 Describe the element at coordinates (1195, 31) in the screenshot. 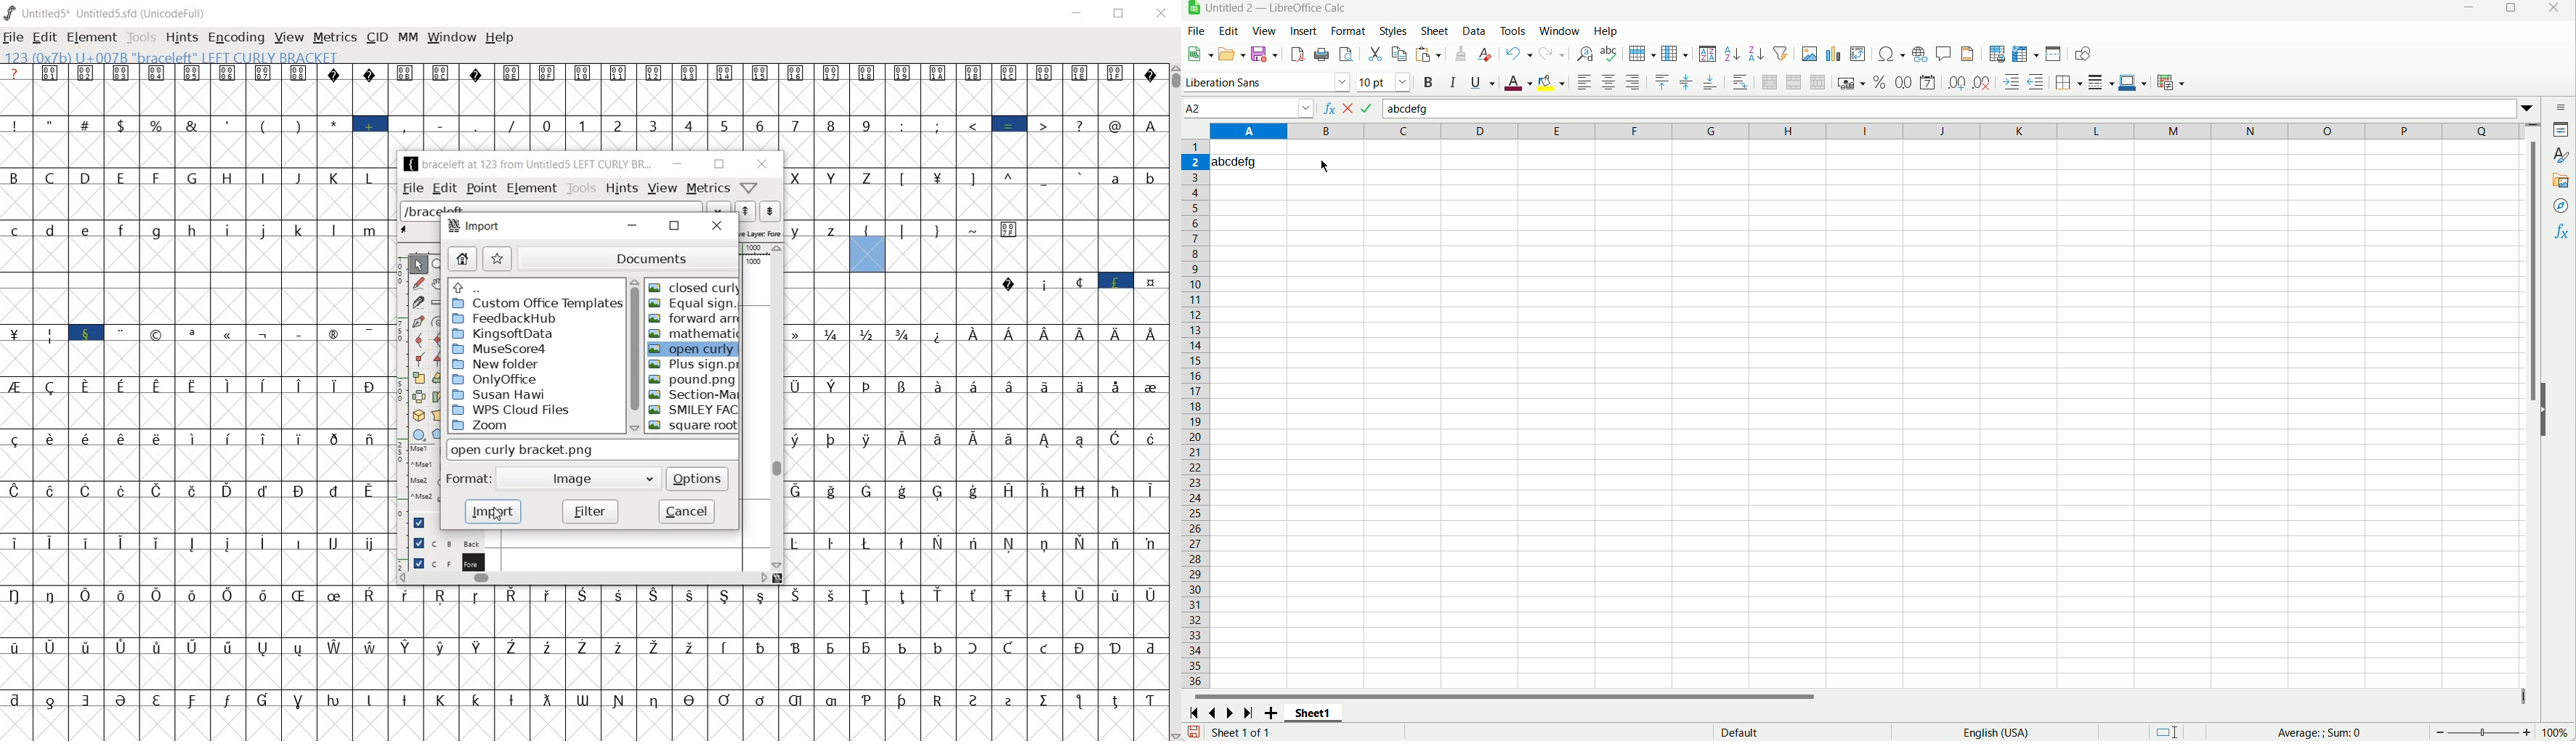

I see `file` at that location.